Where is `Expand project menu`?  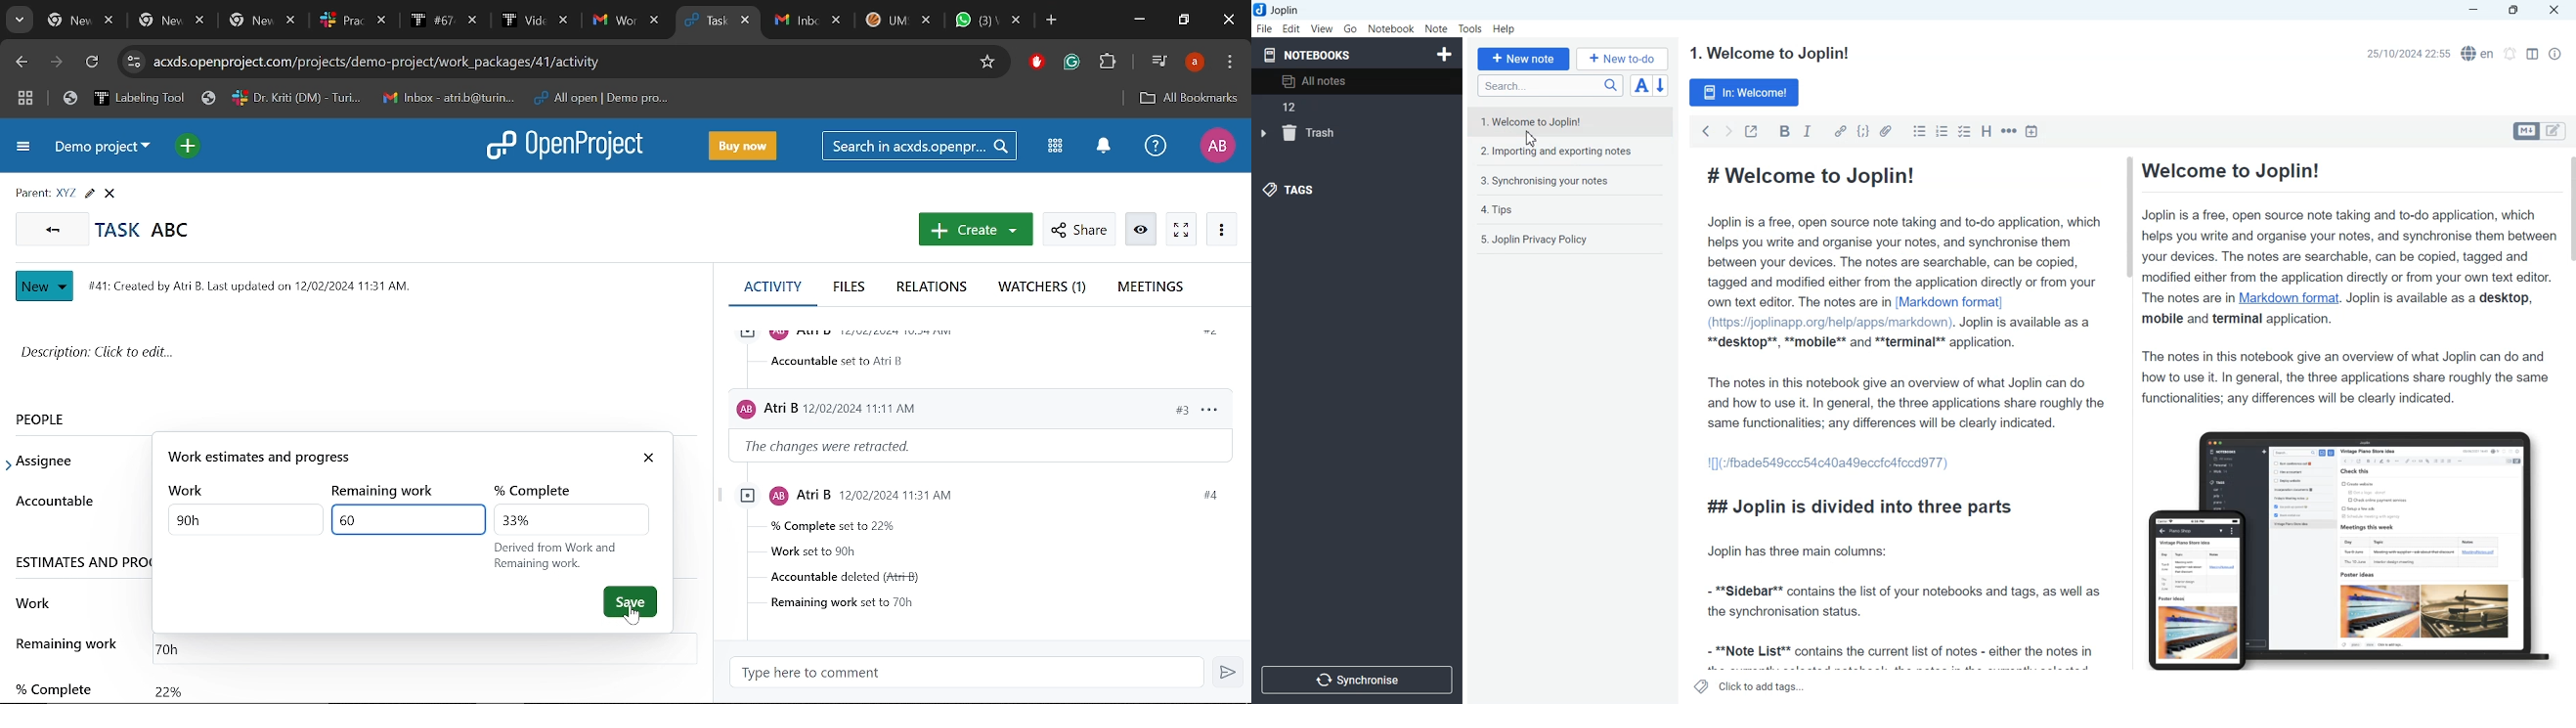
Expand project menu is located at coordinates (22, 149).